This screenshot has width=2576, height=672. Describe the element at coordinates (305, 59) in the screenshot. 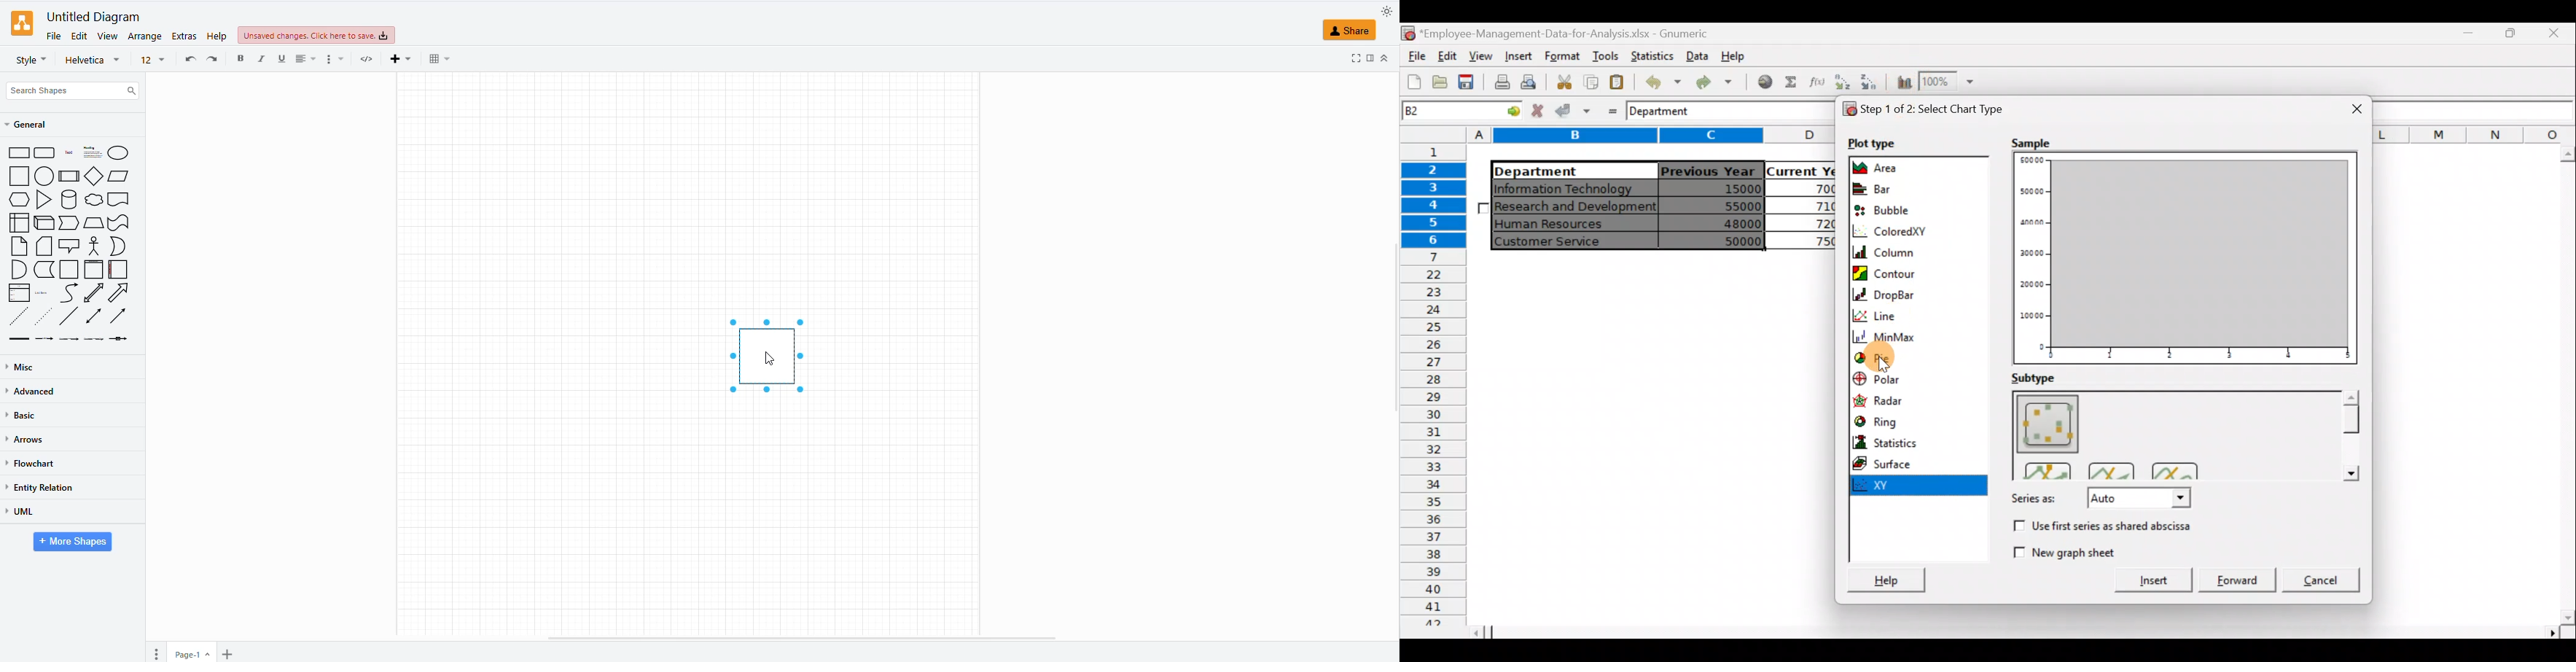

I see `align` at that location.